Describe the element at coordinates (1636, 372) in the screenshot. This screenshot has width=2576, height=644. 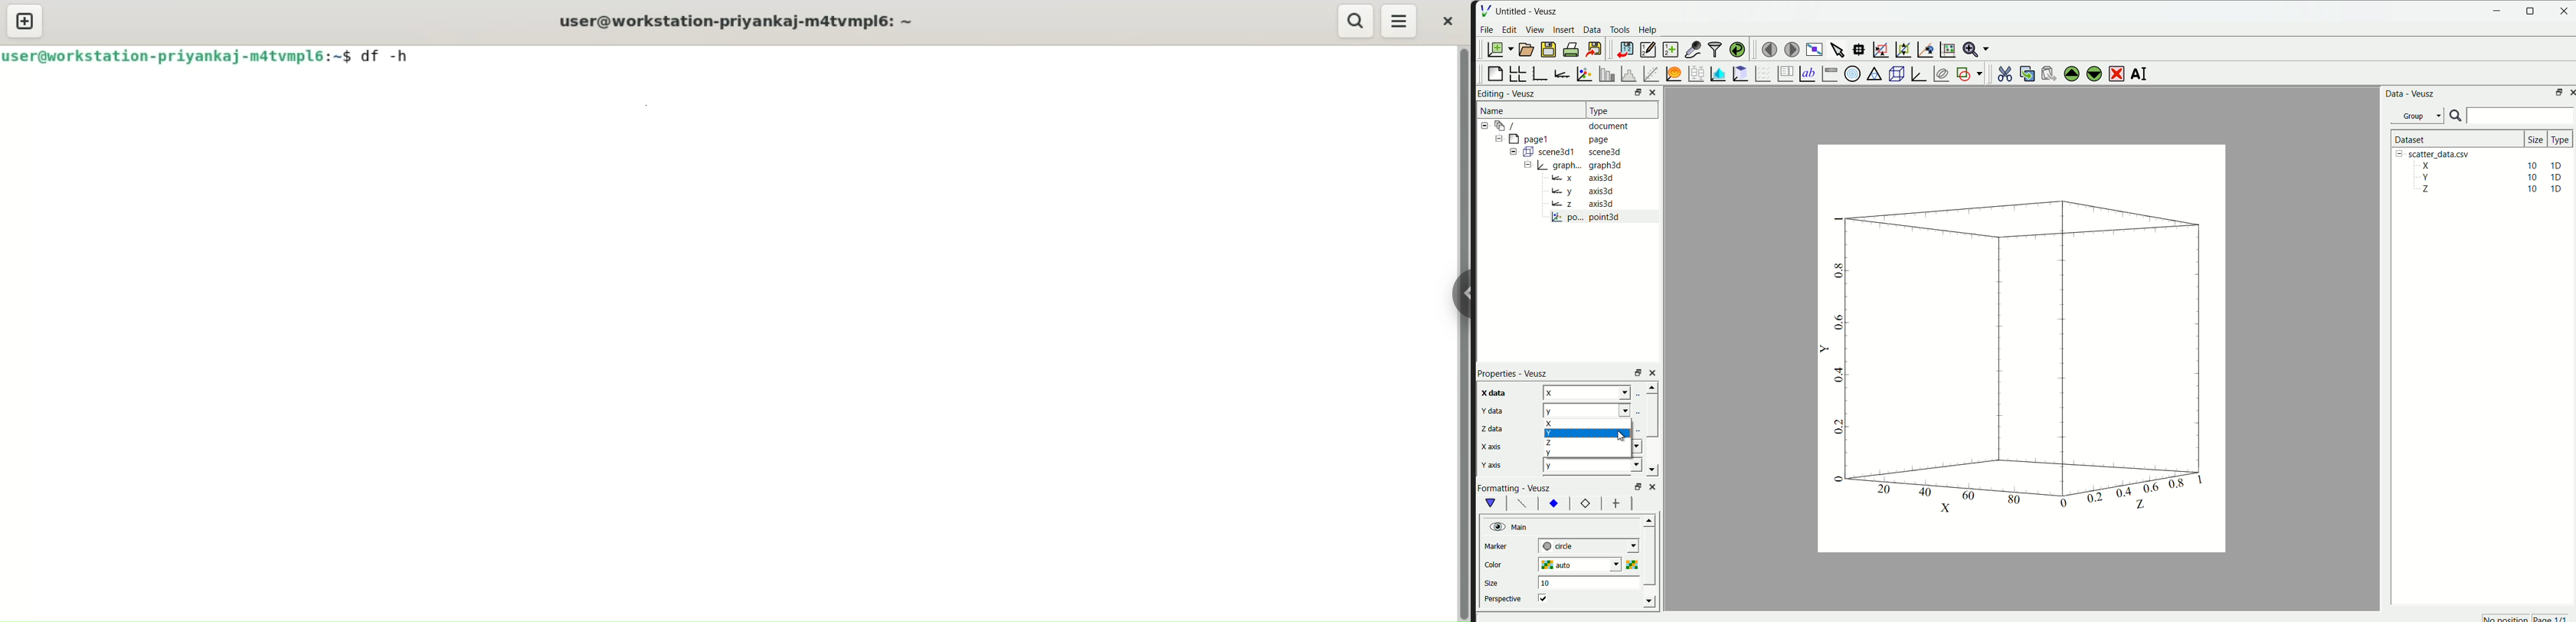
I see `rezise` at that location.